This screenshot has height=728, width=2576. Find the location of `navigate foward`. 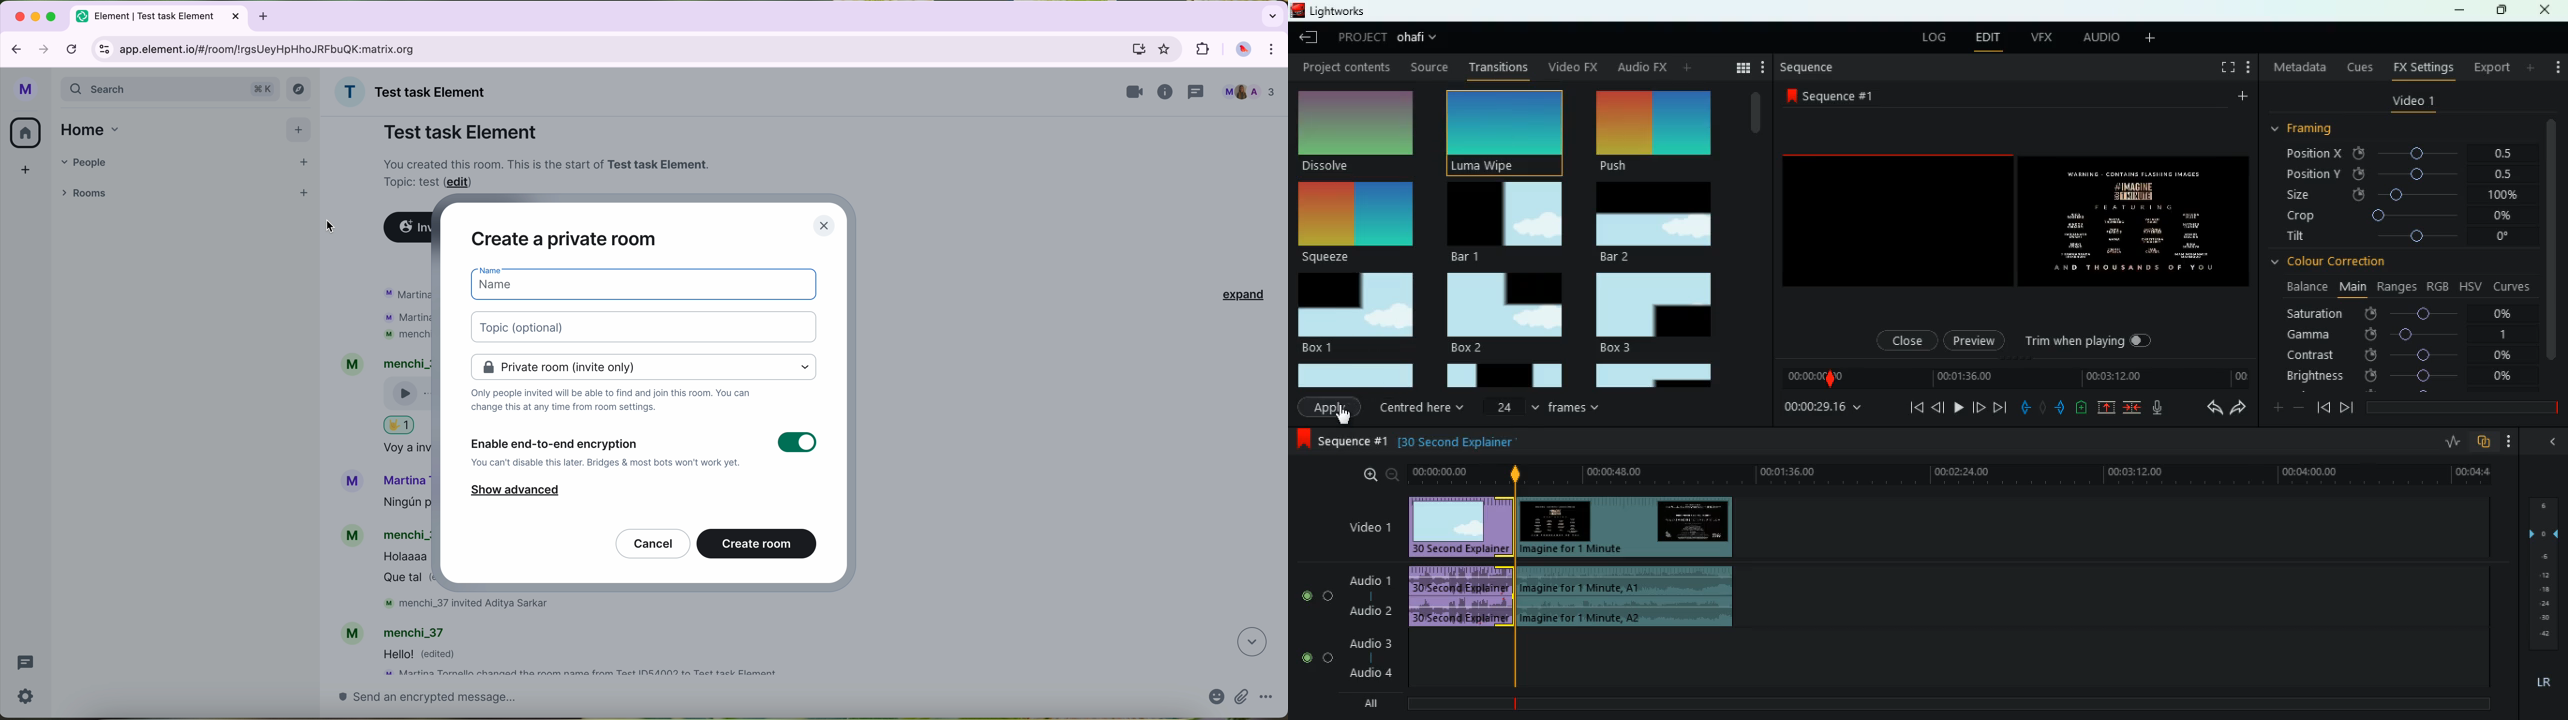

navigate foward is located at coordinates (44, 48).